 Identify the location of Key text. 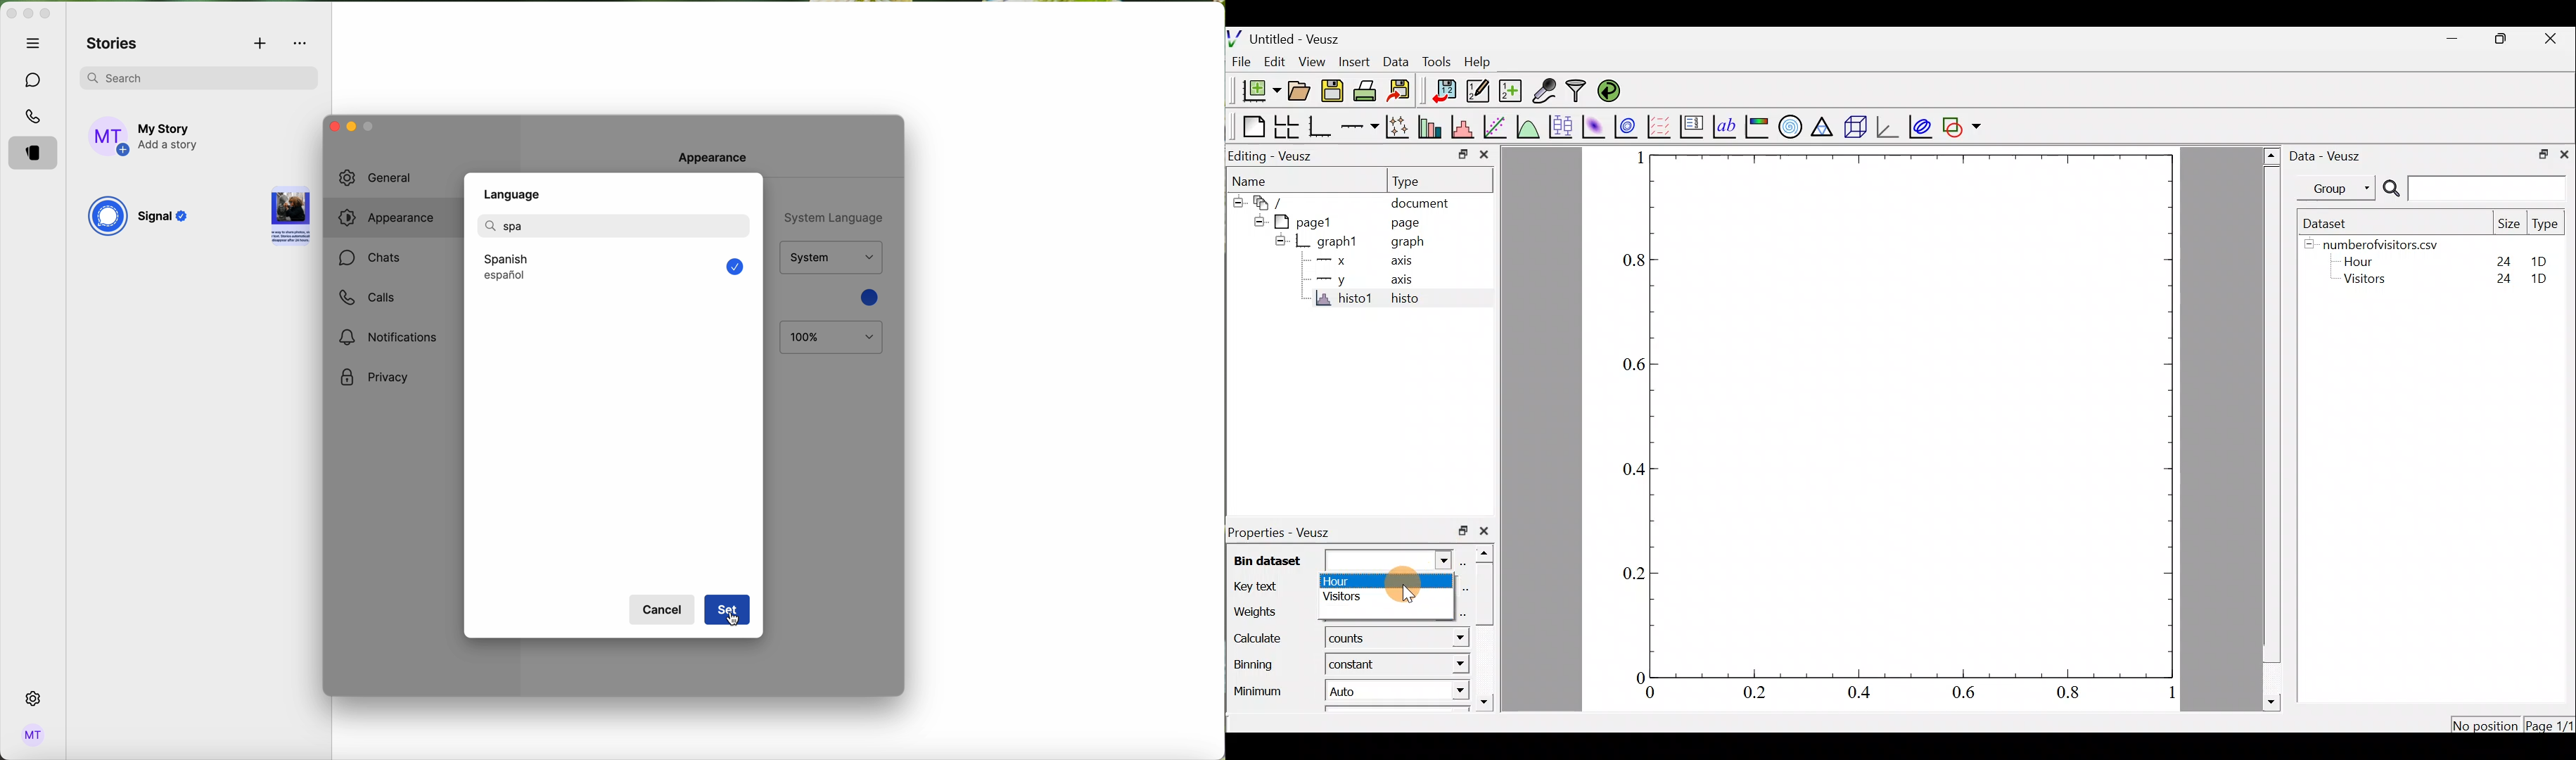
(1265, 587).